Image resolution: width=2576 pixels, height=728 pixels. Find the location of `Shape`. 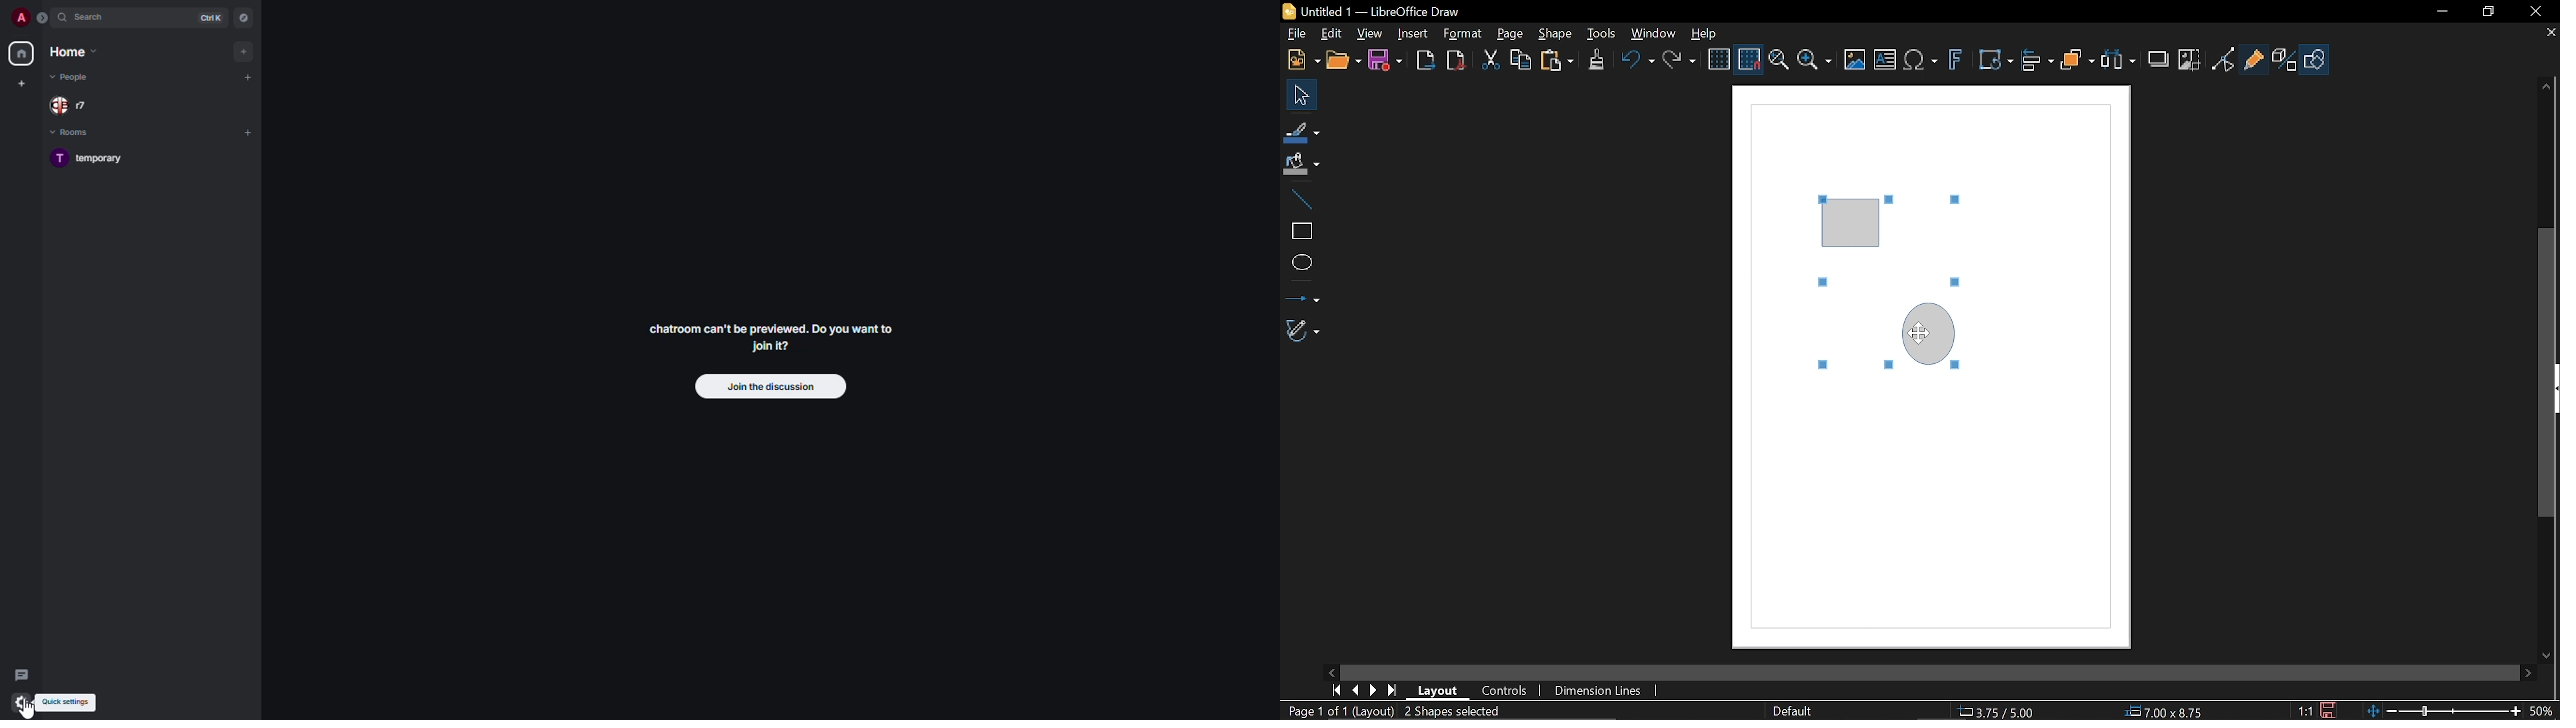

Shape is located at coordinates (1555, 36).